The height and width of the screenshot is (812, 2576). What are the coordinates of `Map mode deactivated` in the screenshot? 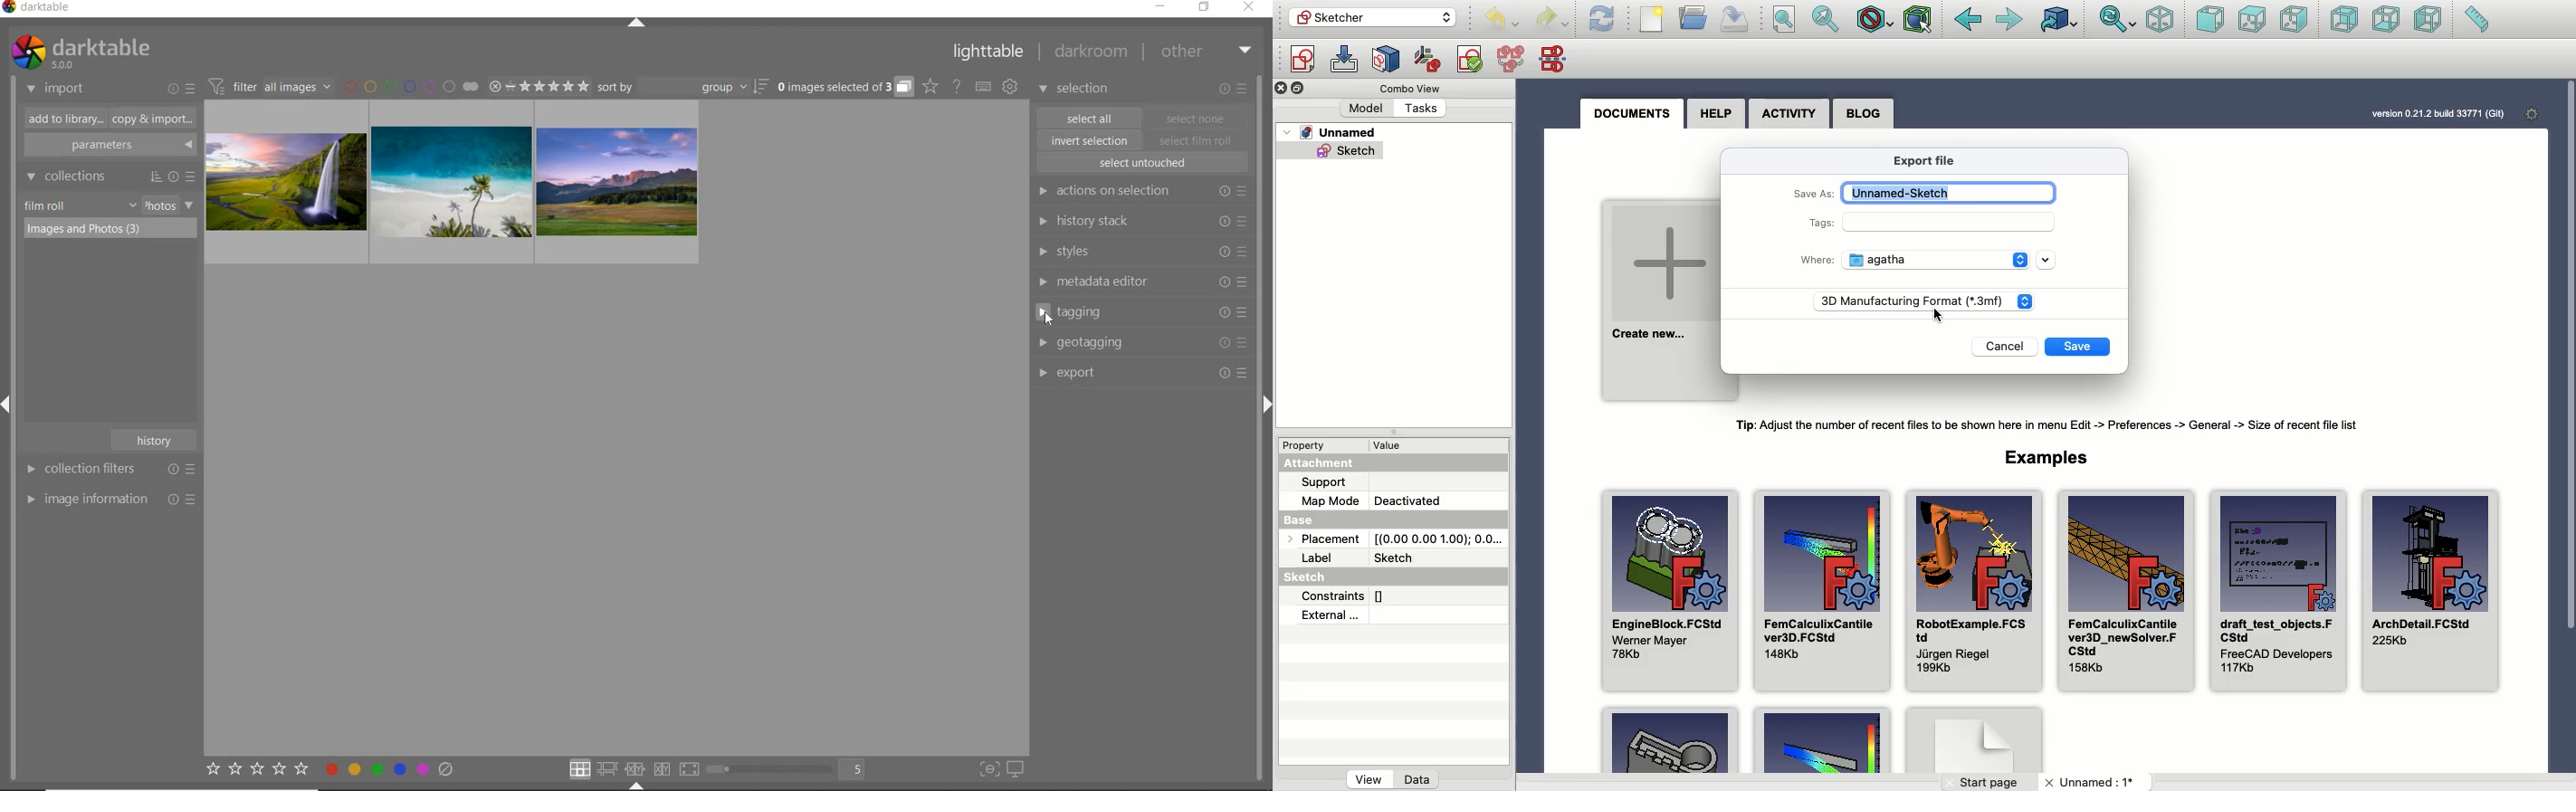 It's located at (1374, 500).